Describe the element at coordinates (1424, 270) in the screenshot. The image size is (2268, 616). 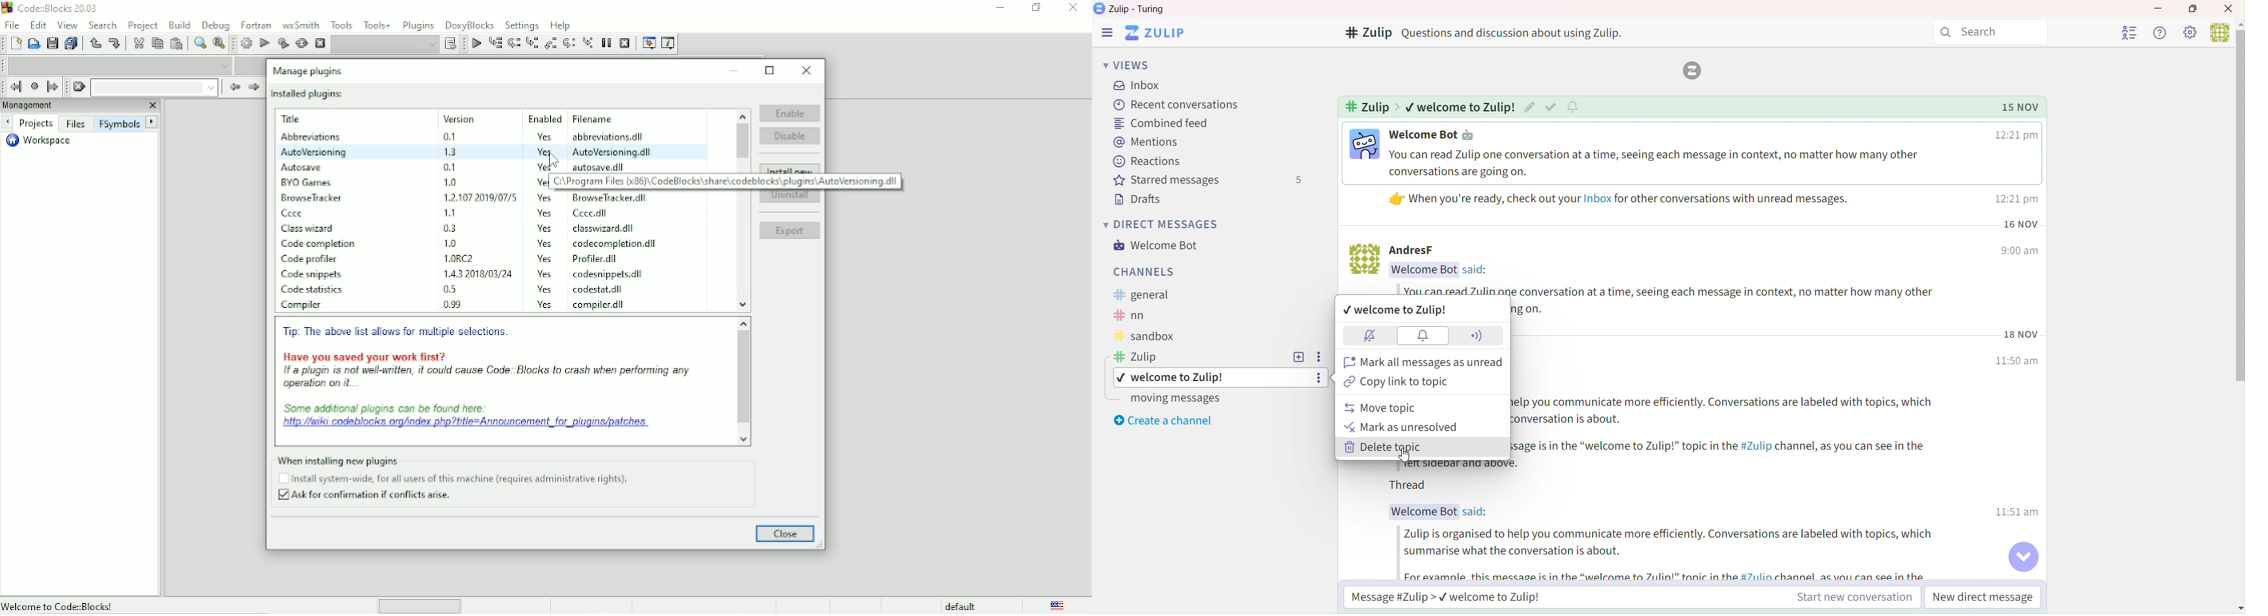
I see `Text` at that location.